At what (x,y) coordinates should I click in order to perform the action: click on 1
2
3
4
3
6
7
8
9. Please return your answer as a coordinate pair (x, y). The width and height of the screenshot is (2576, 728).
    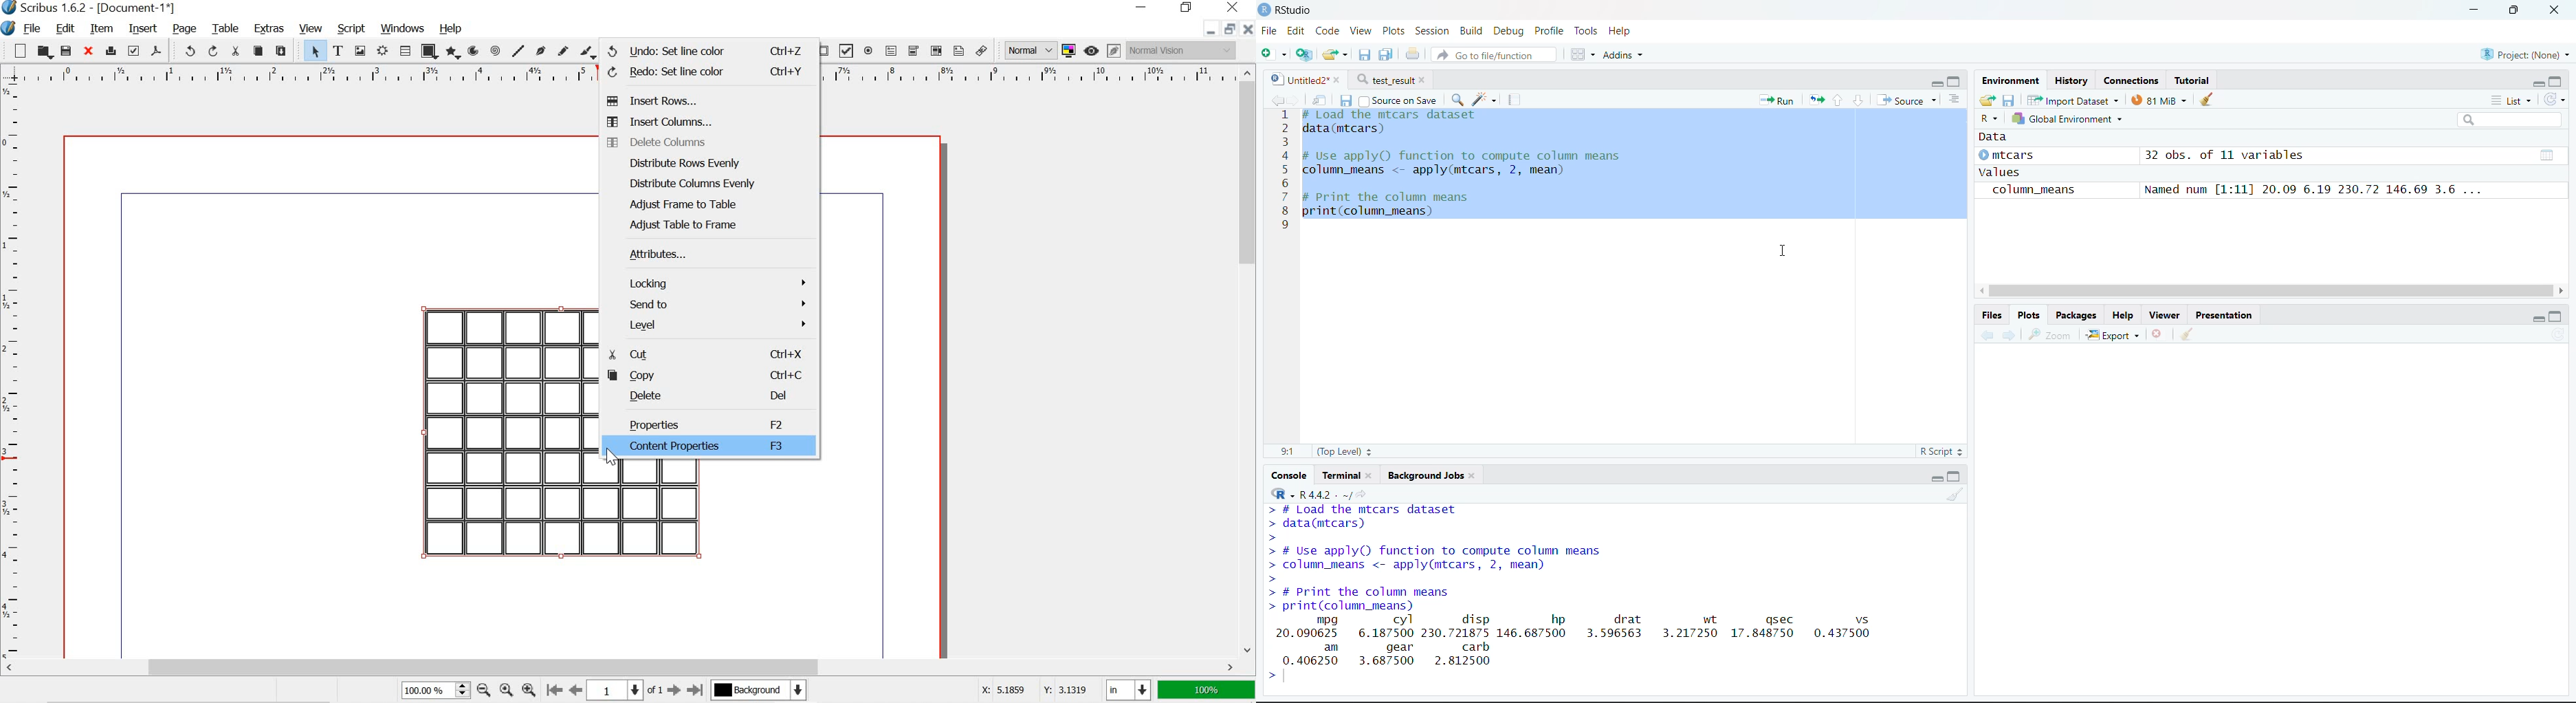
    Looking at the image, I should click on (1284, 176).